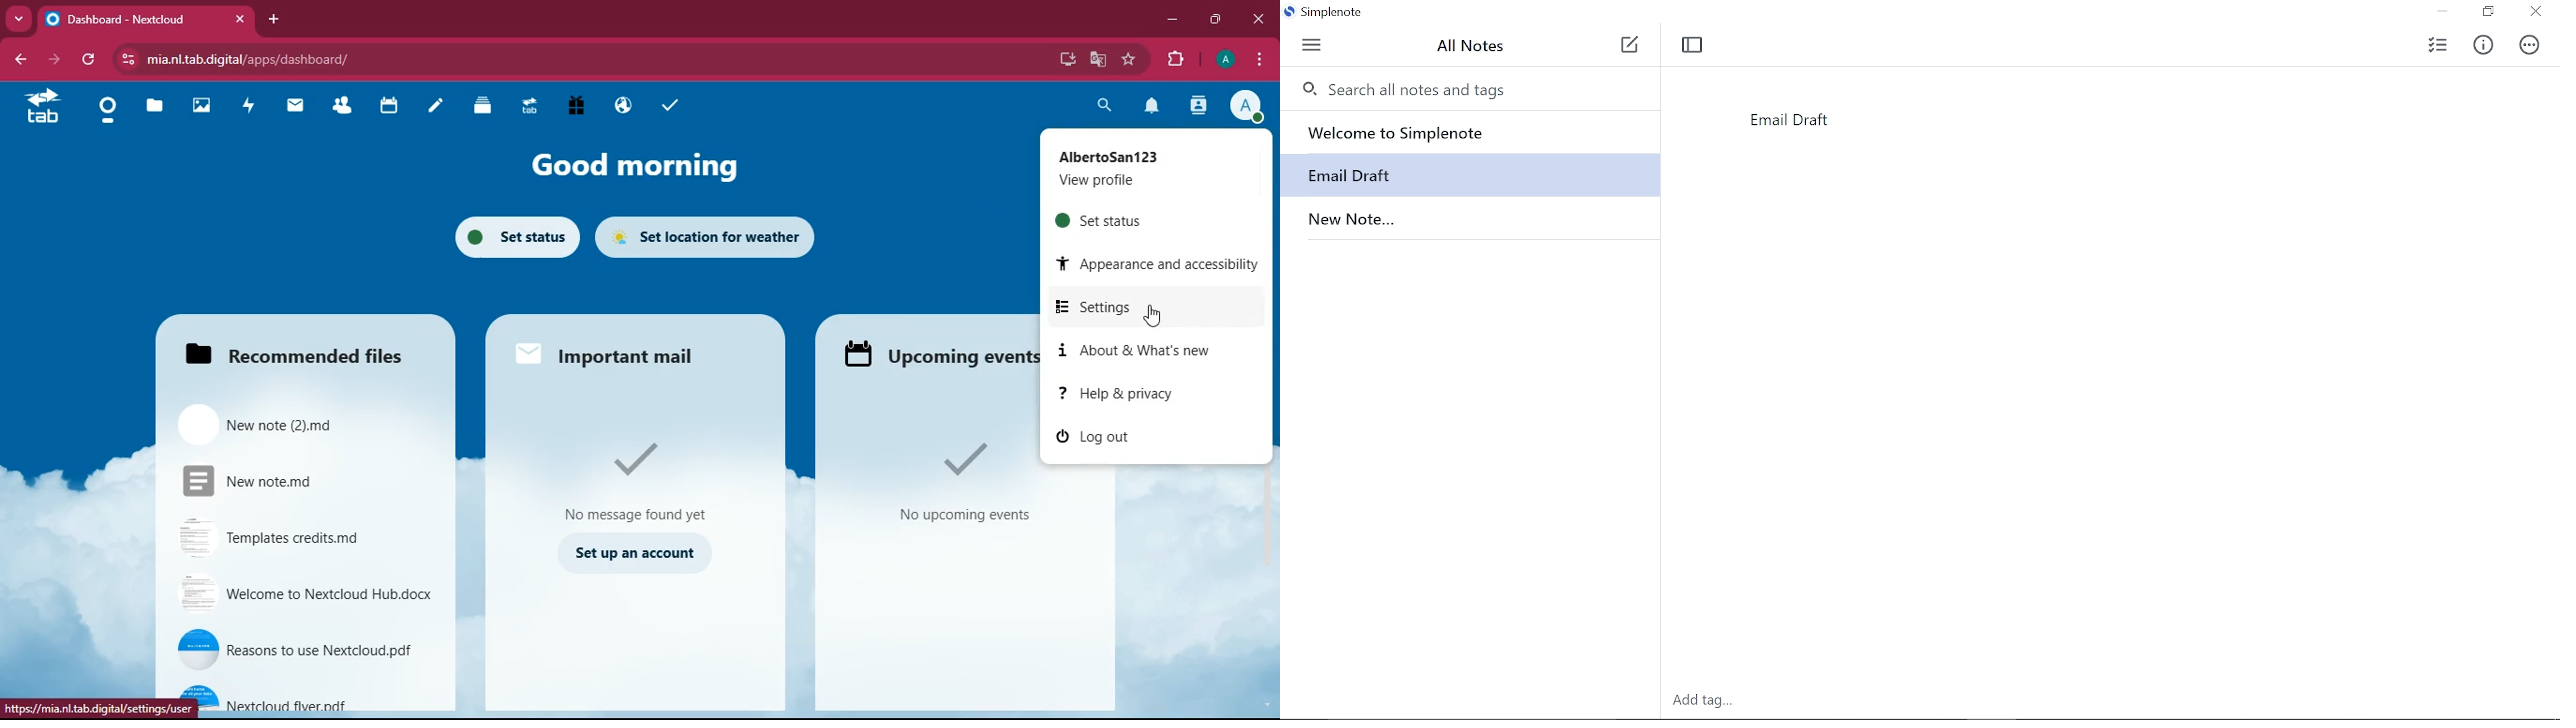 This screenshot has height=728, width=2576. Describe the element at coordinates (635, 553) in the screenshot. I see `set up an account` at that location.